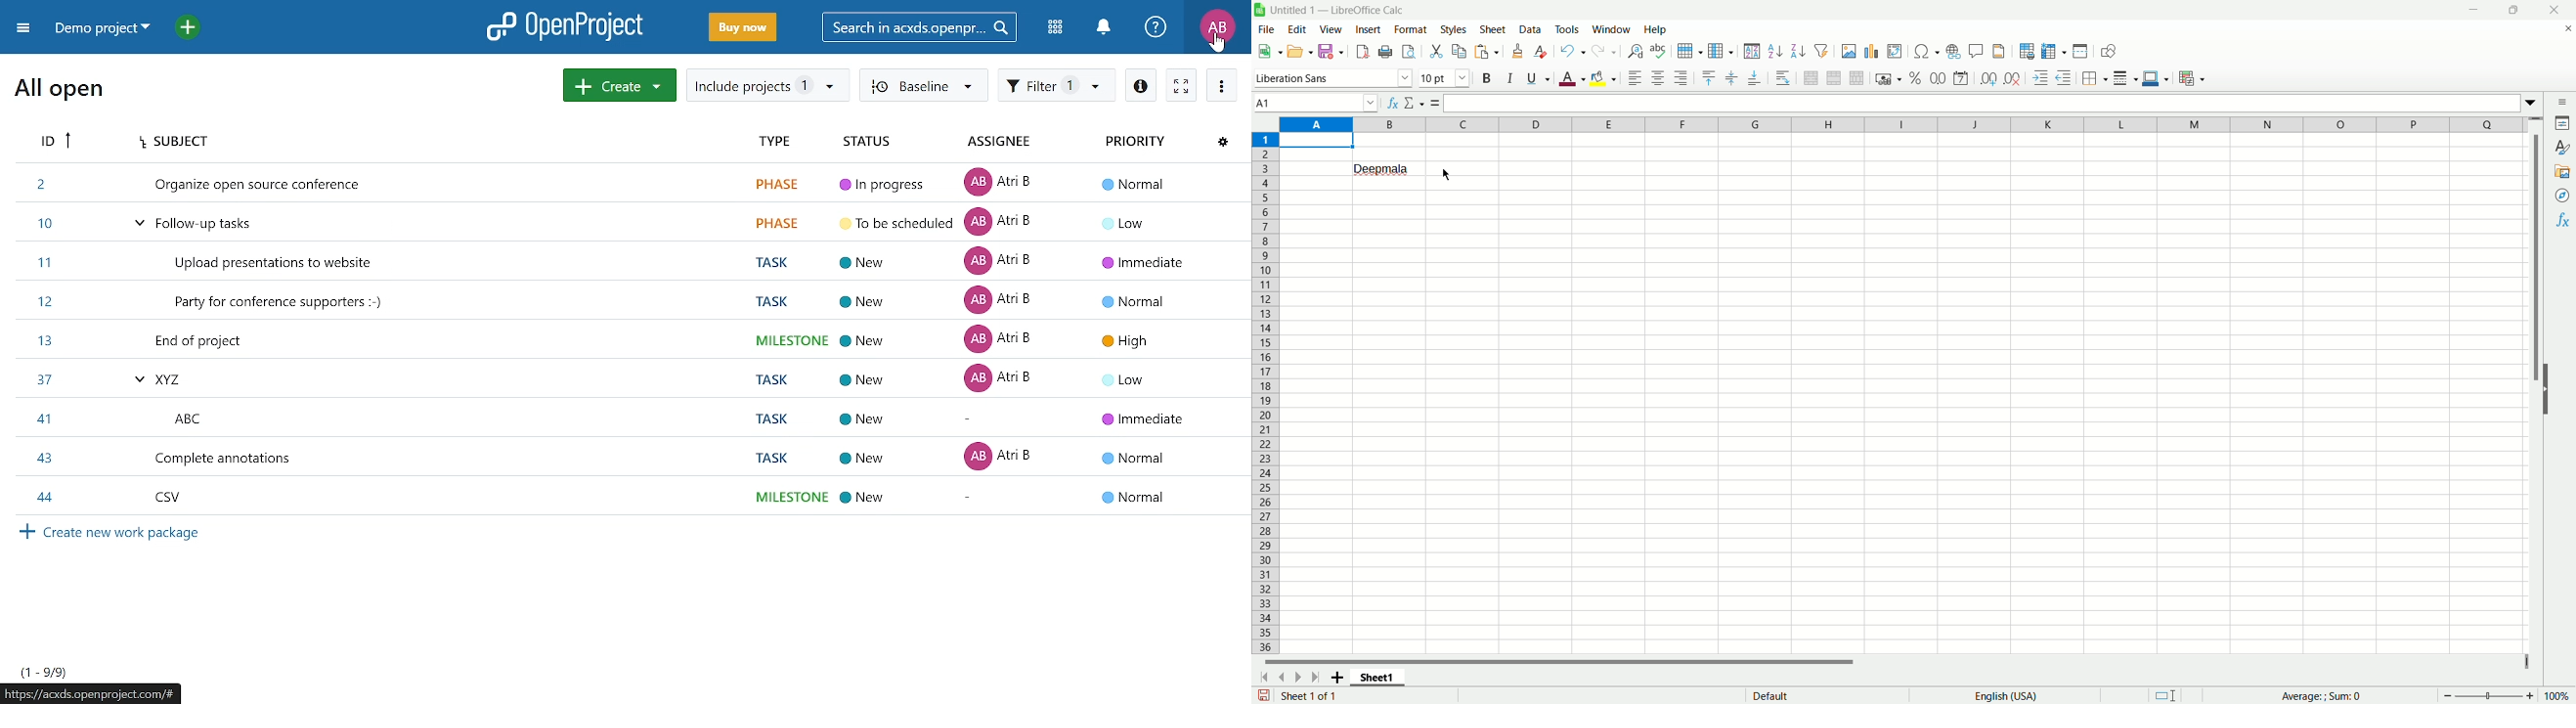  Describe the element at coordinates (1953, 50) in the screenshot. I see `Insert hyperlink` at that location.